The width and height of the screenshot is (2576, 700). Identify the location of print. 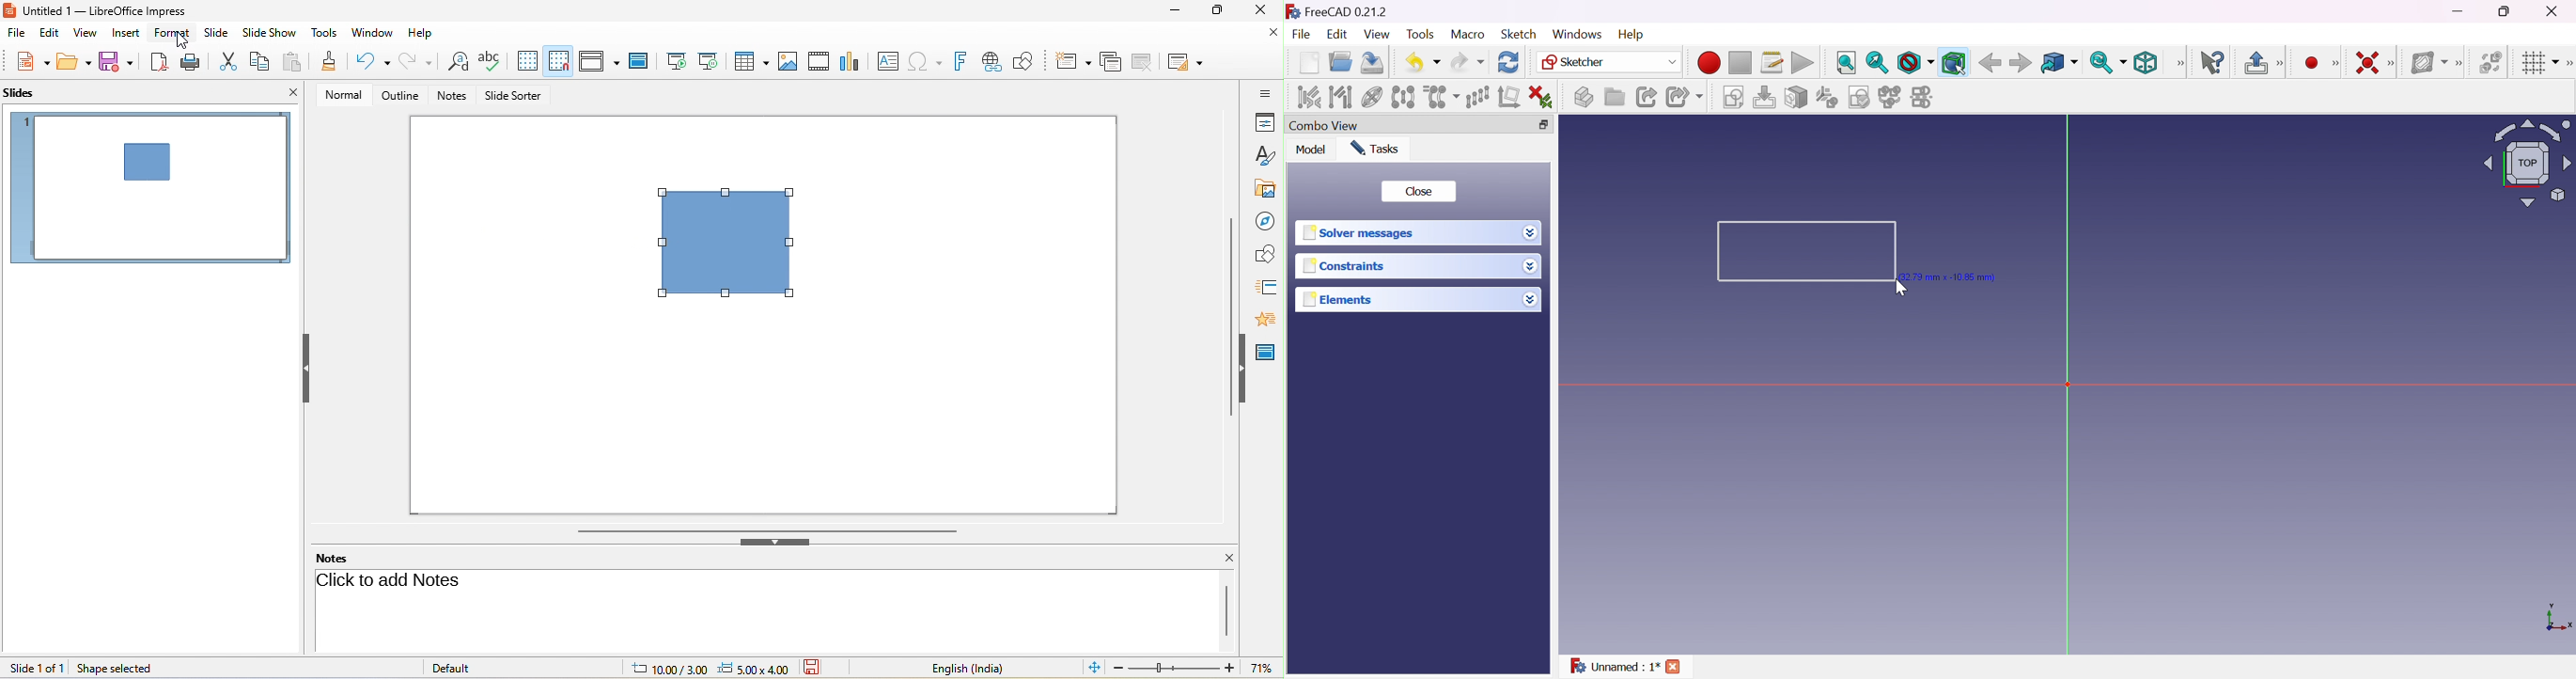
(187, 61).